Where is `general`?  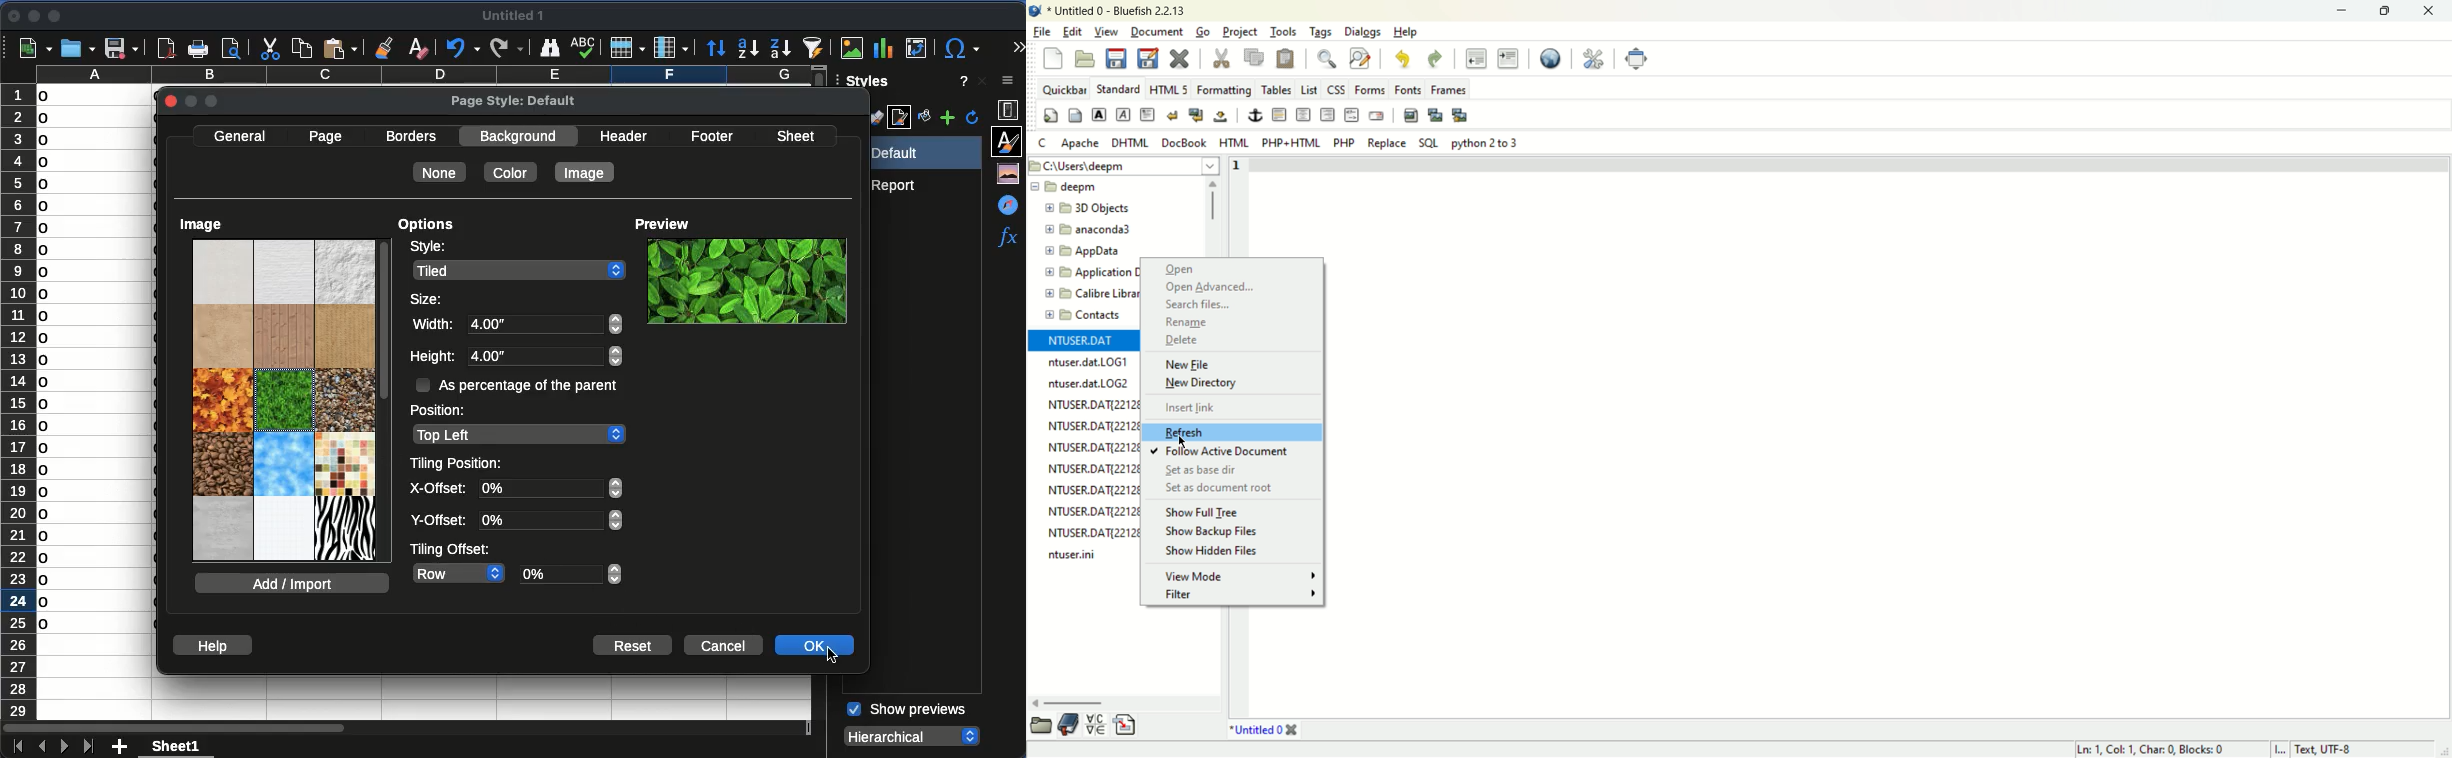 general is located at coordinates (240, 137).